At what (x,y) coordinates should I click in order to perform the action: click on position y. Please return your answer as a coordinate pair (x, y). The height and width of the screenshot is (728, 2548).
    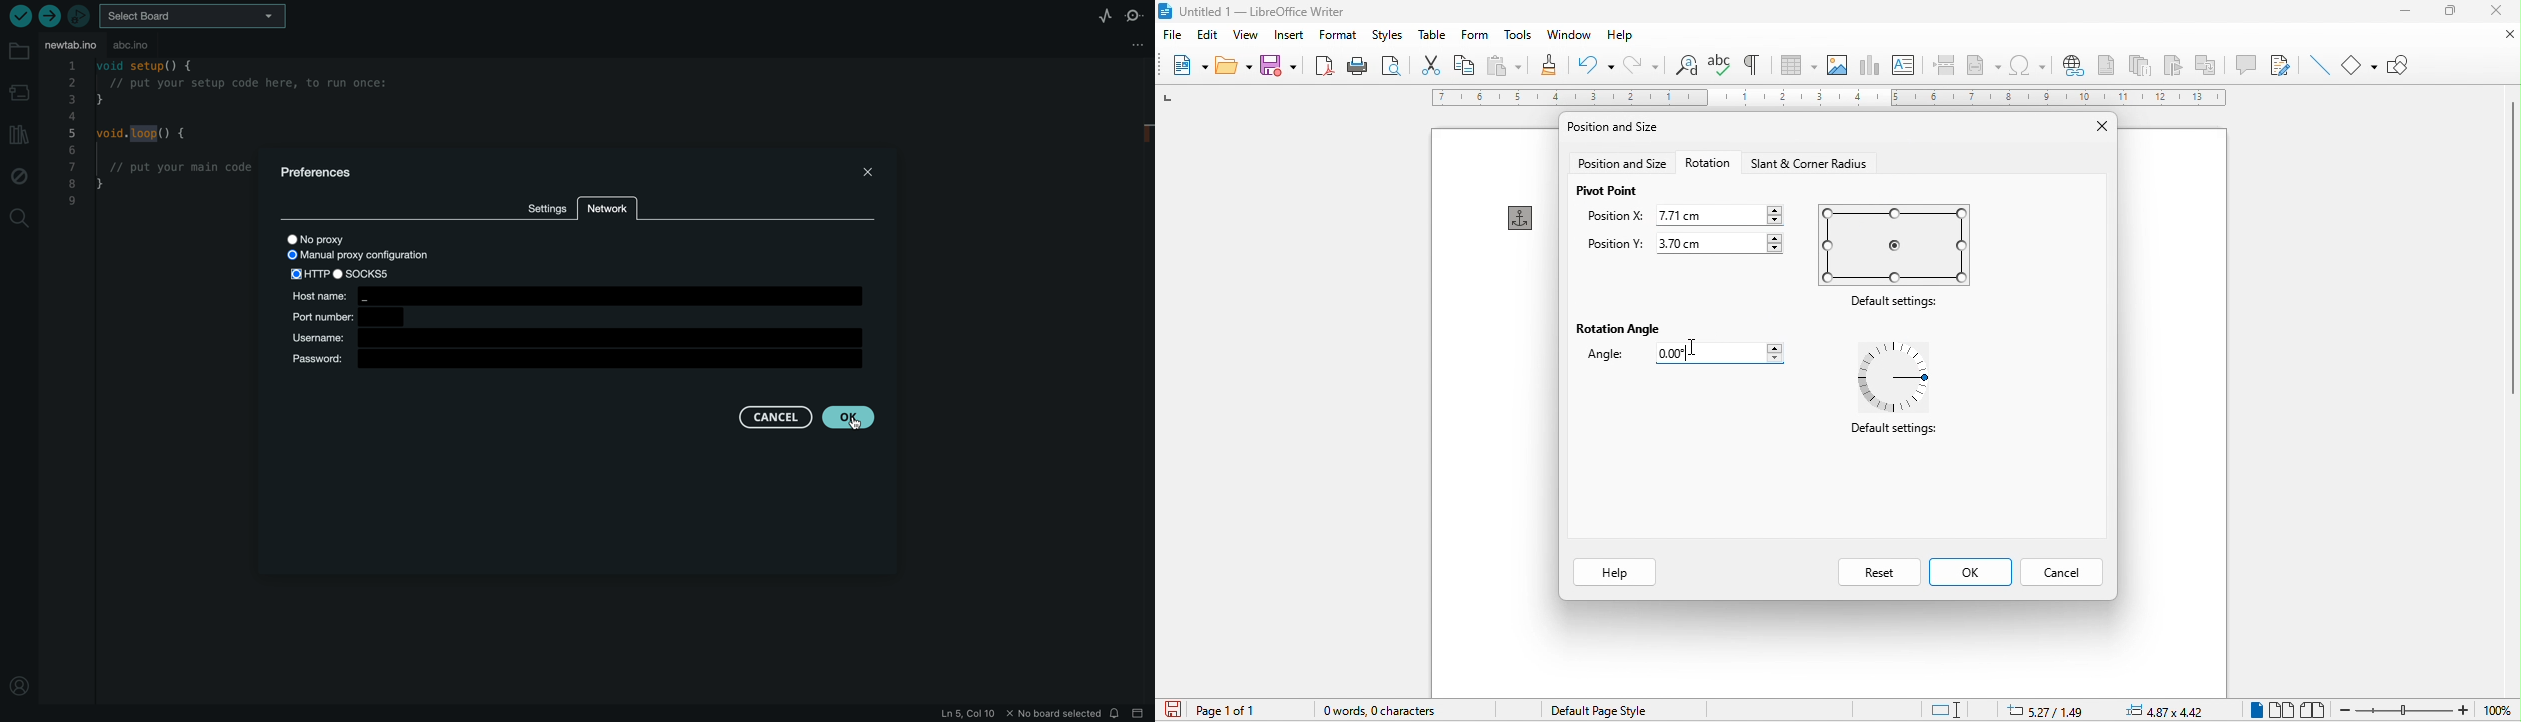
    Looking at the image, I should click on (1617, 244).